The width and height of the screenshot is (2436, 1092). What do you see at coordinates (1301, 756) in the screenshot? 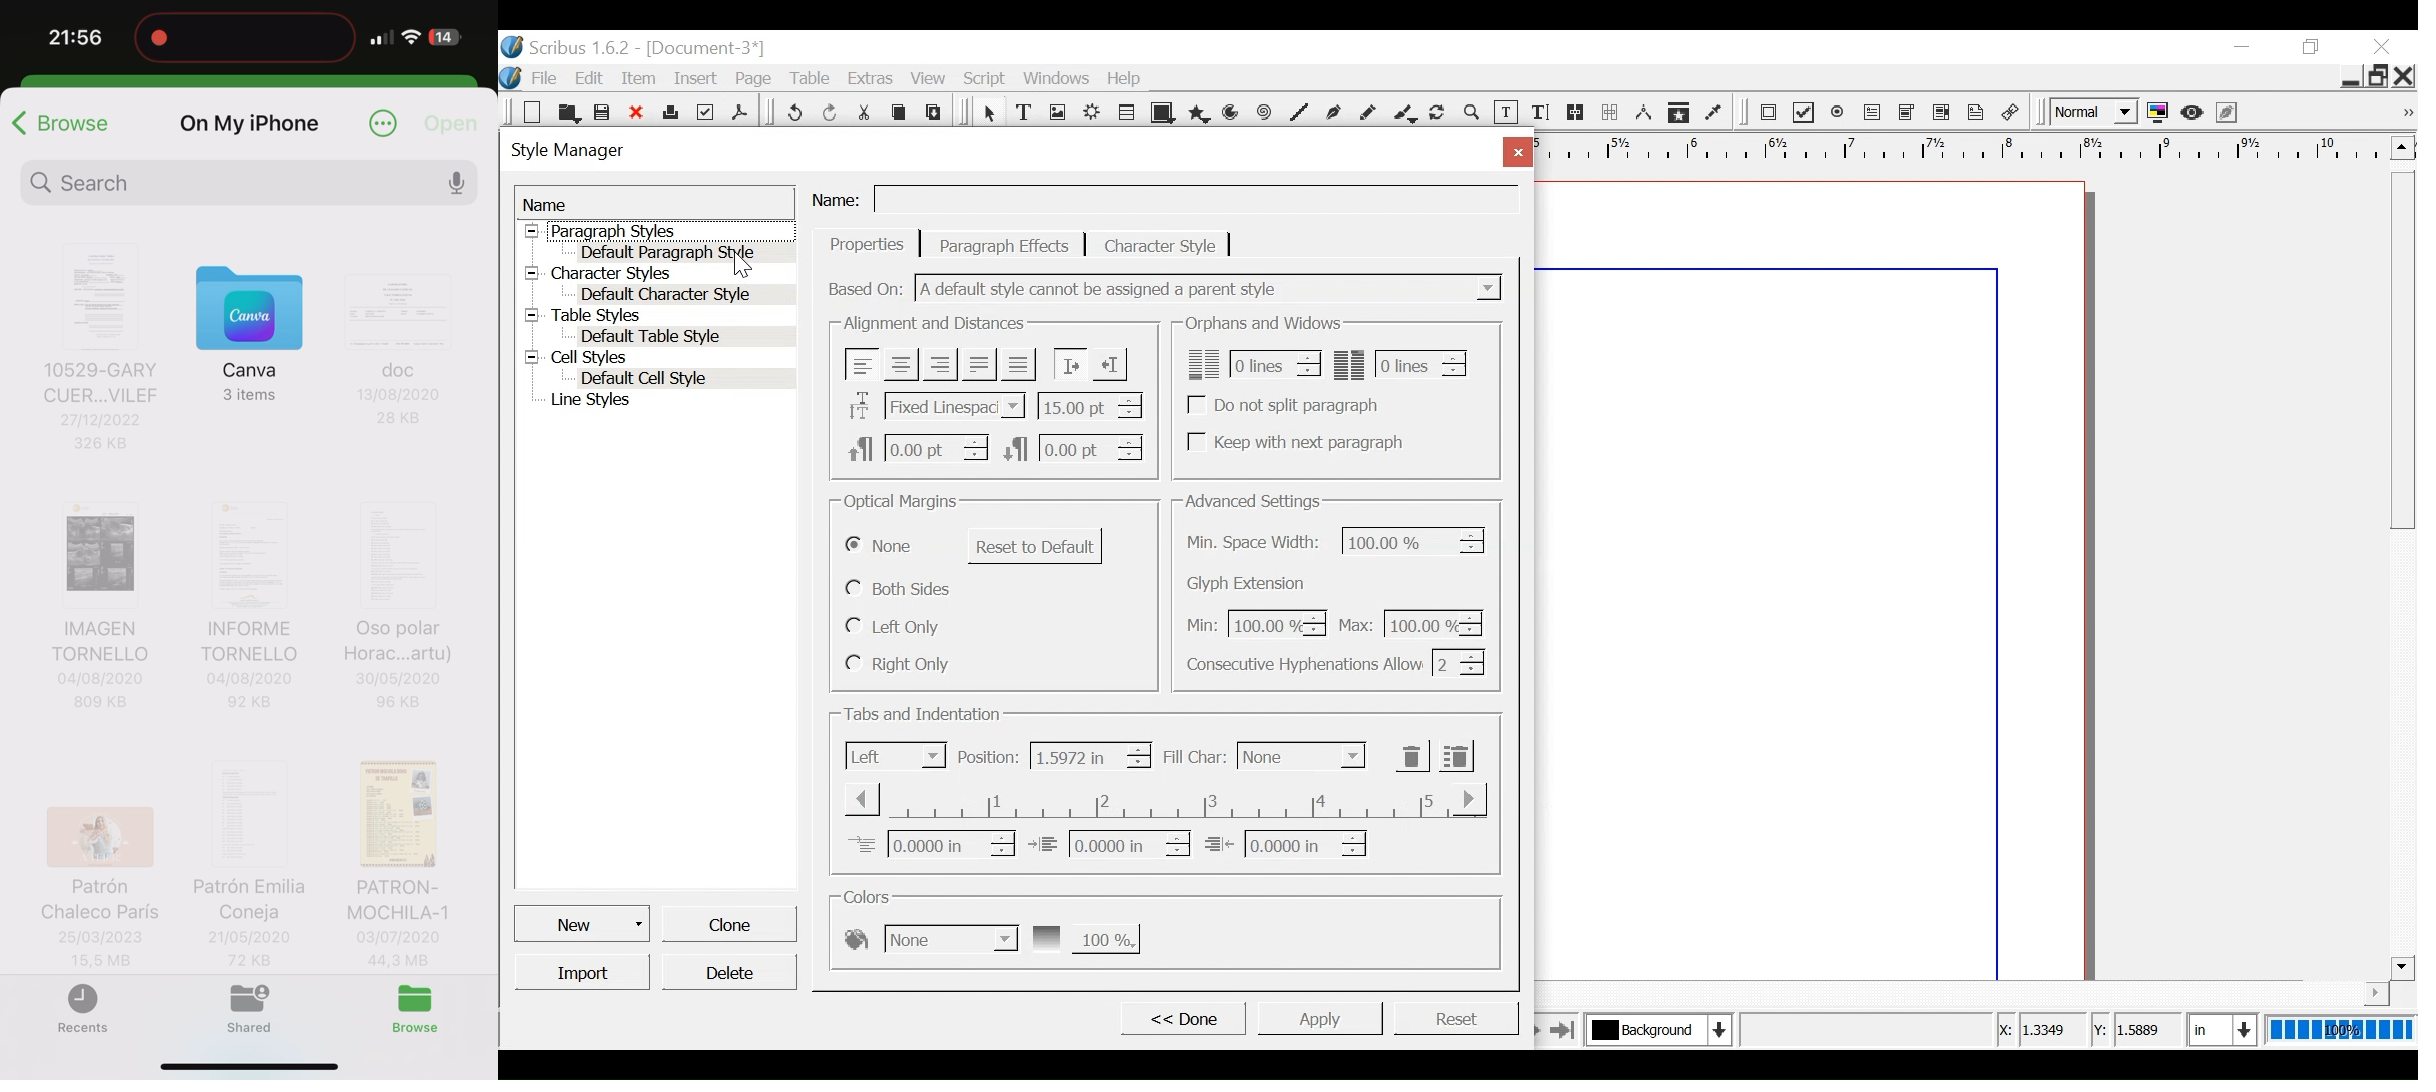
I see `Select` at bounding box center [1301, 756].